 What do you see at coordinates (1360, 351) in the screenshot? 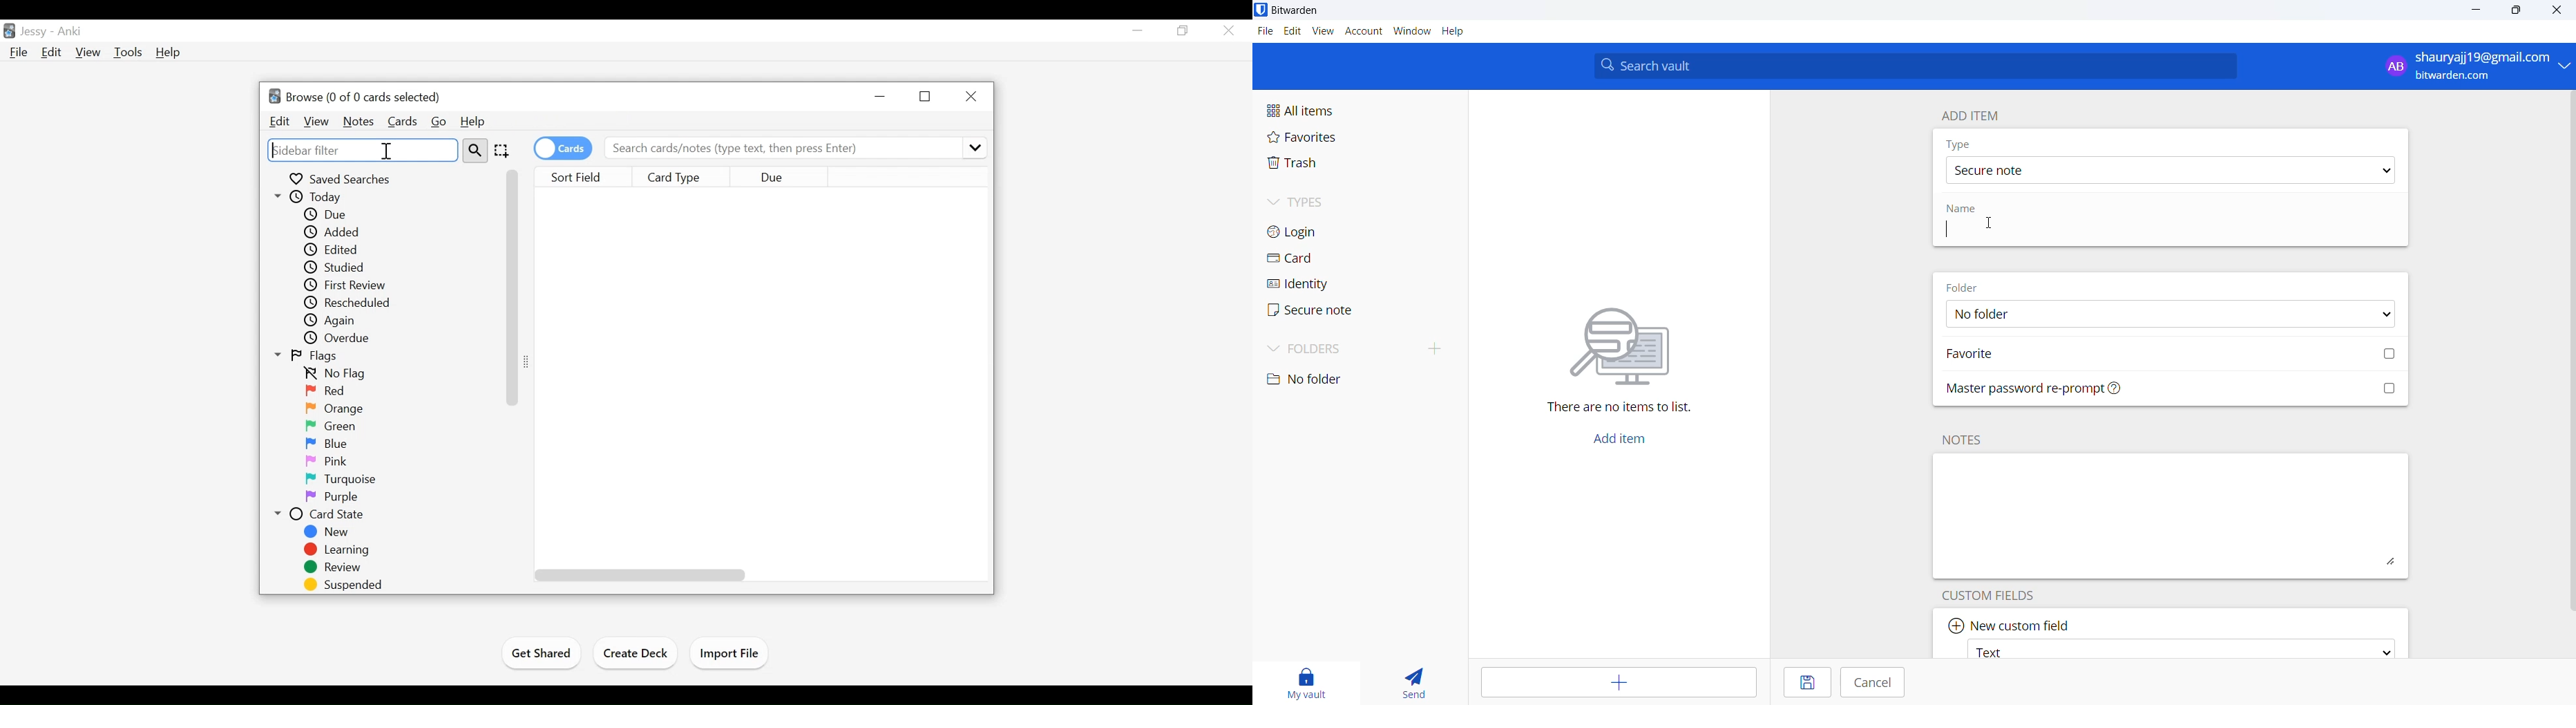
I see `folders` at bounding box center [1360, 351].